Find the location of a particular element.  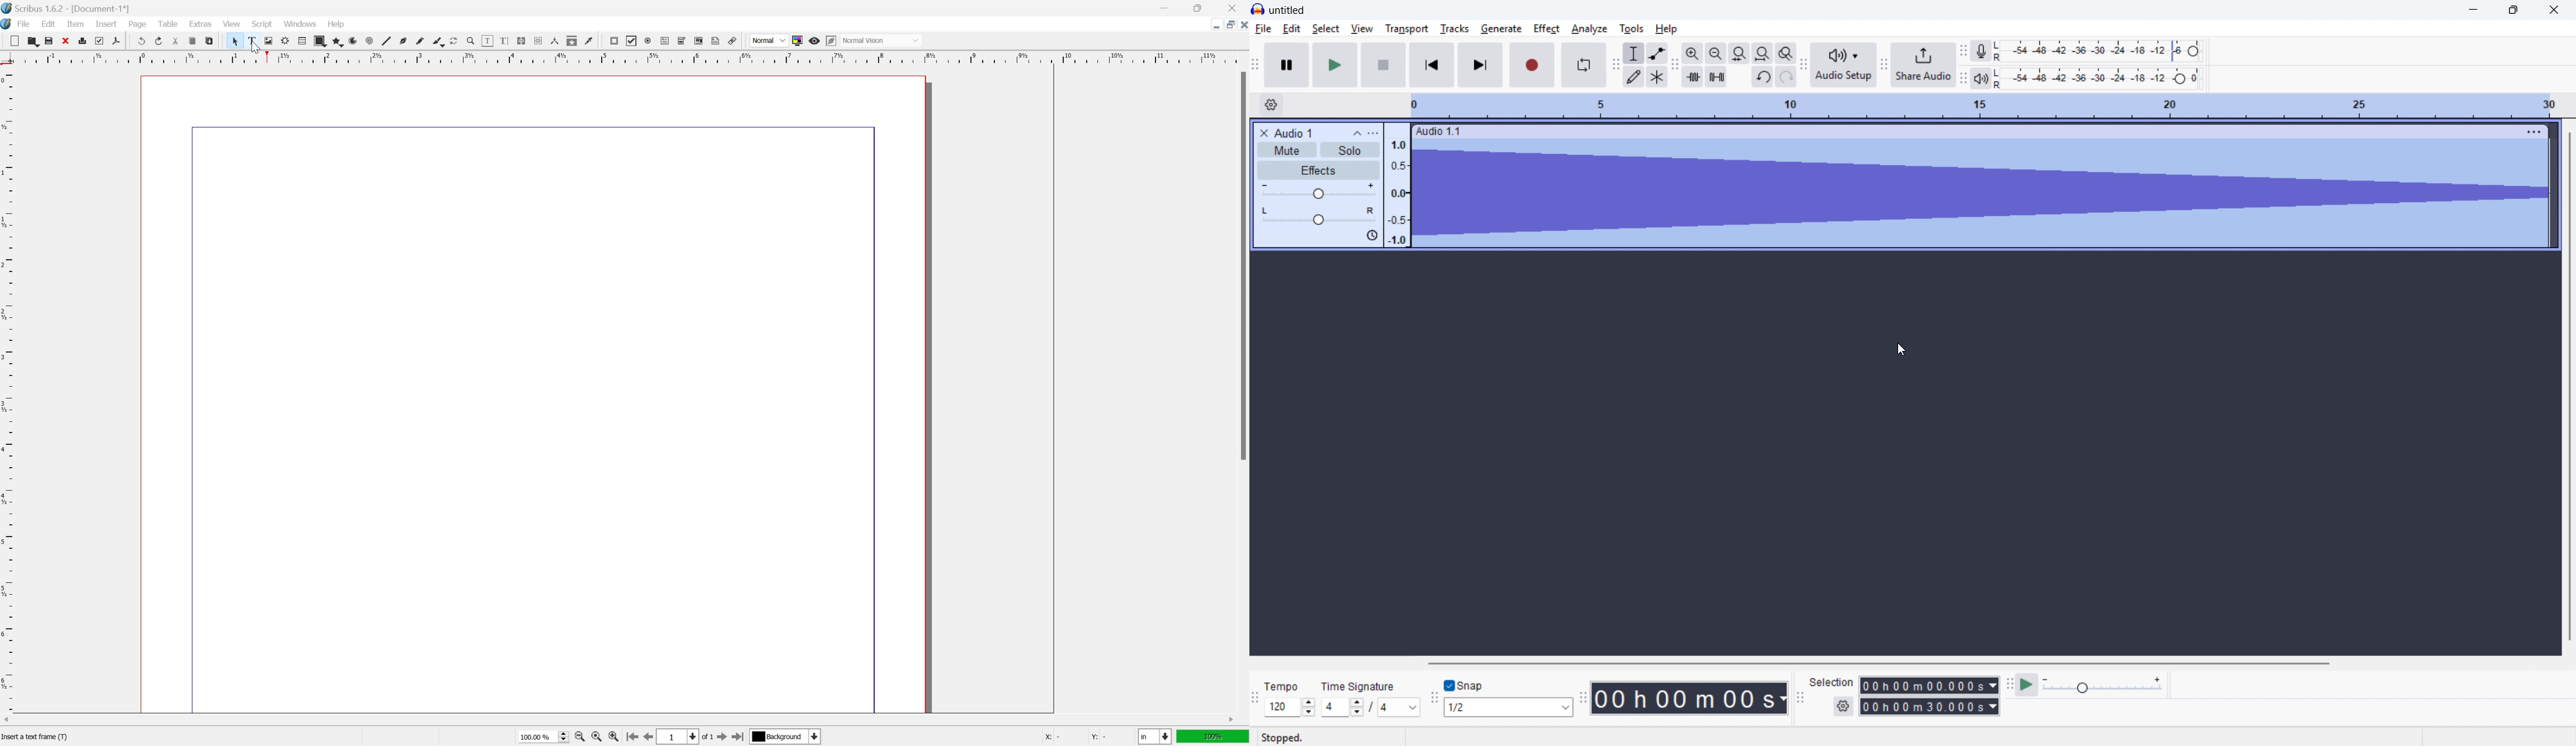

zoom in is located at coordinates (614, 738).